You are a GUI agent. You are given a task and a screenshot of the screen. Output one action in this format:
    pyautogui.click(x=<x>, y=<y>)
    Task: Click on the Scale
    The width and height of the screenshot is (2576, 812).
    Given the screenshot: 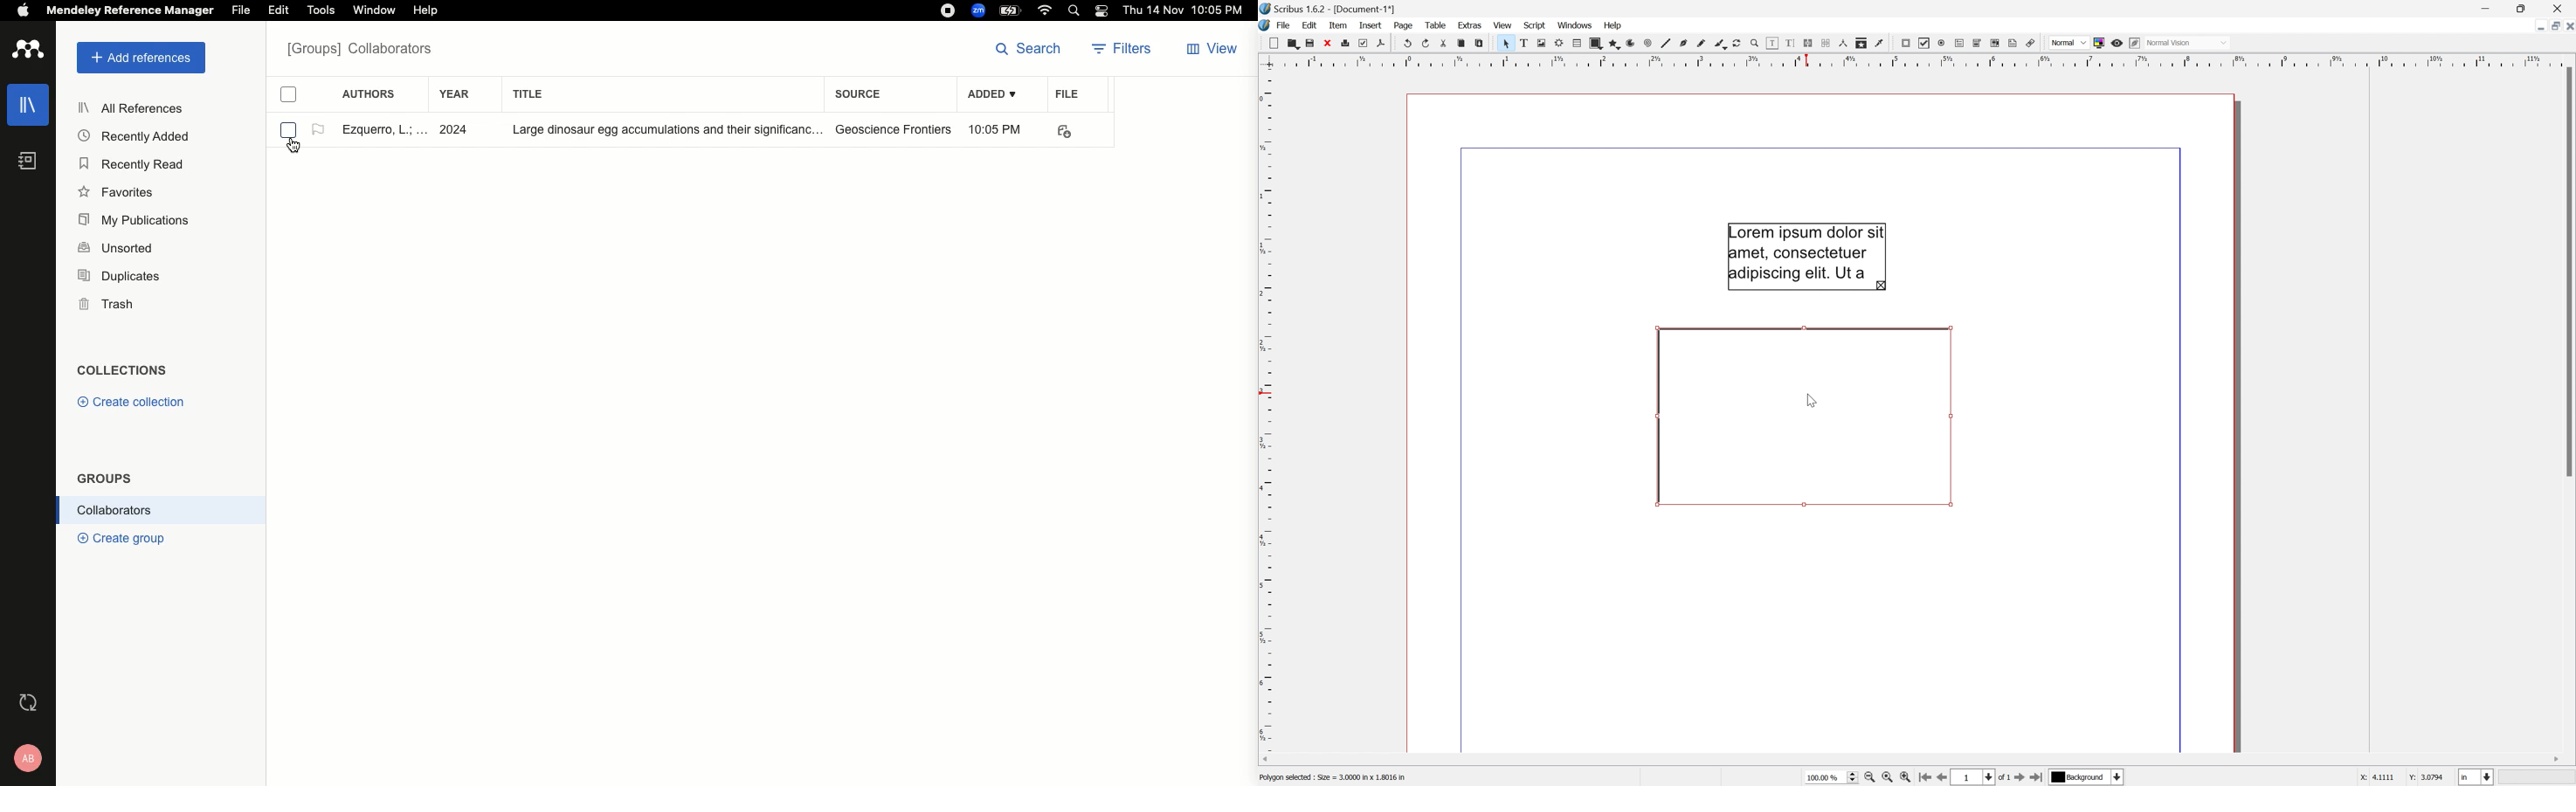 What is the action you would take?
    pyautogui.click(x=1916, y=60)
    